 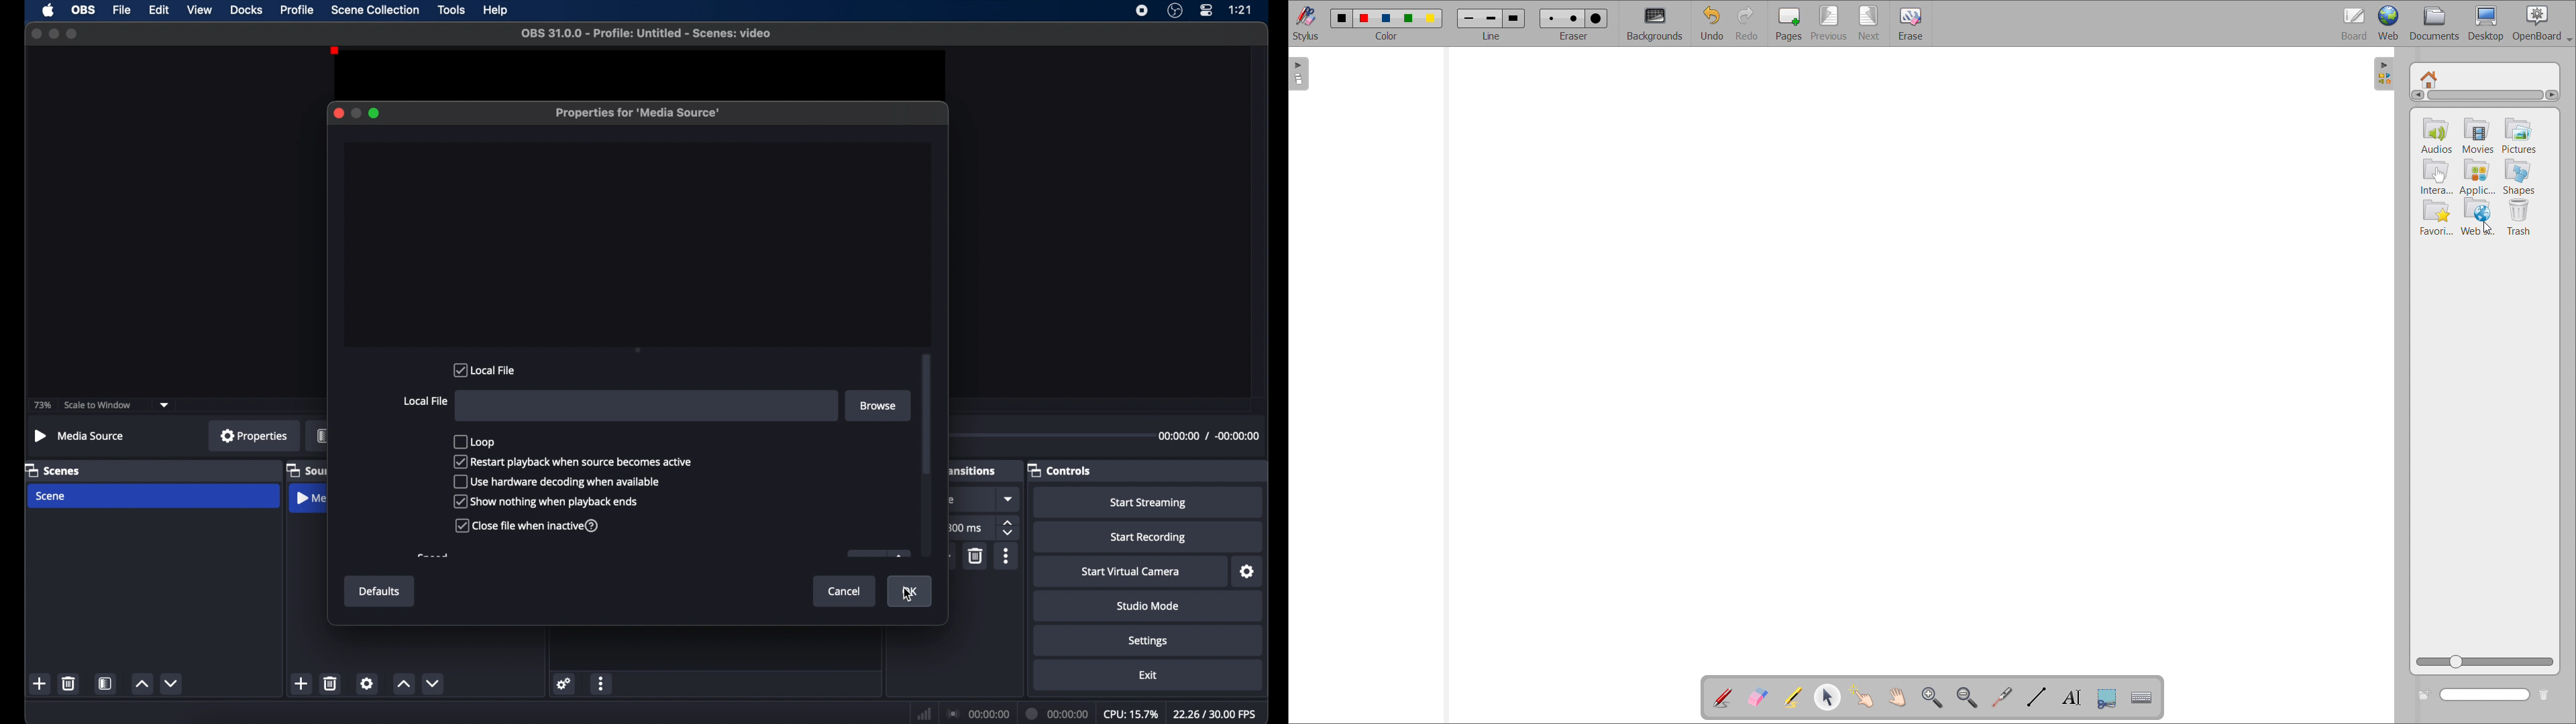 I want to click on cancel, so click(x=844, y=592).